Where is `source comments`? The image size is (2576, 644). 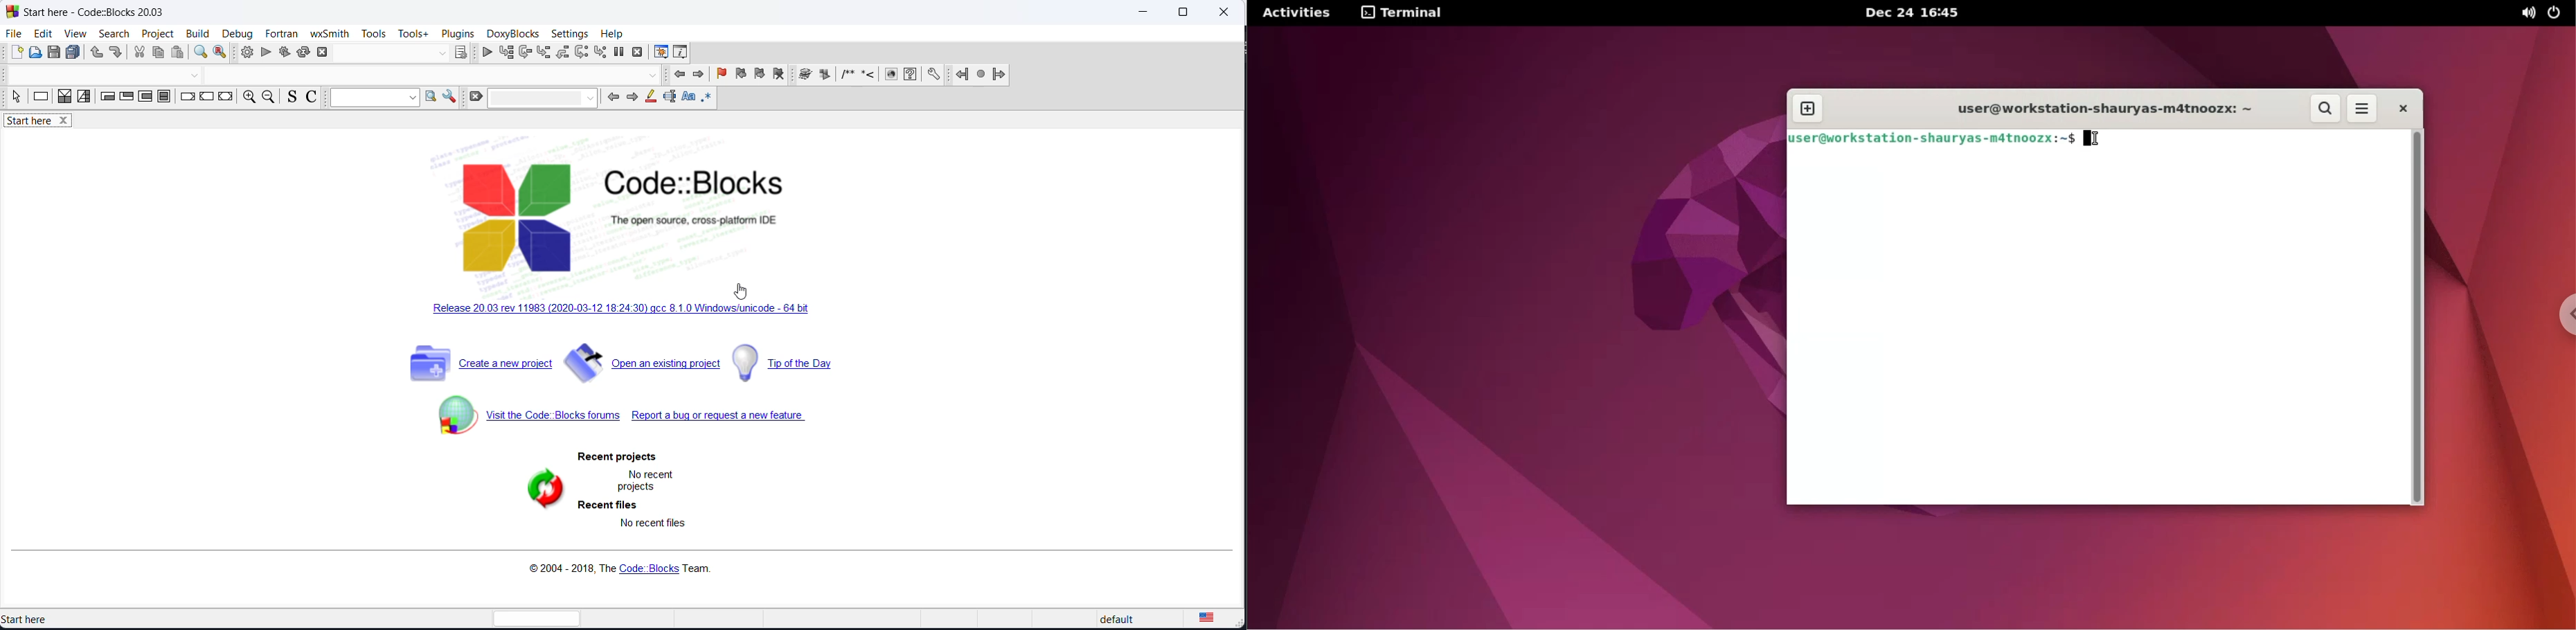 source comments is located at coordinates (289, 99).